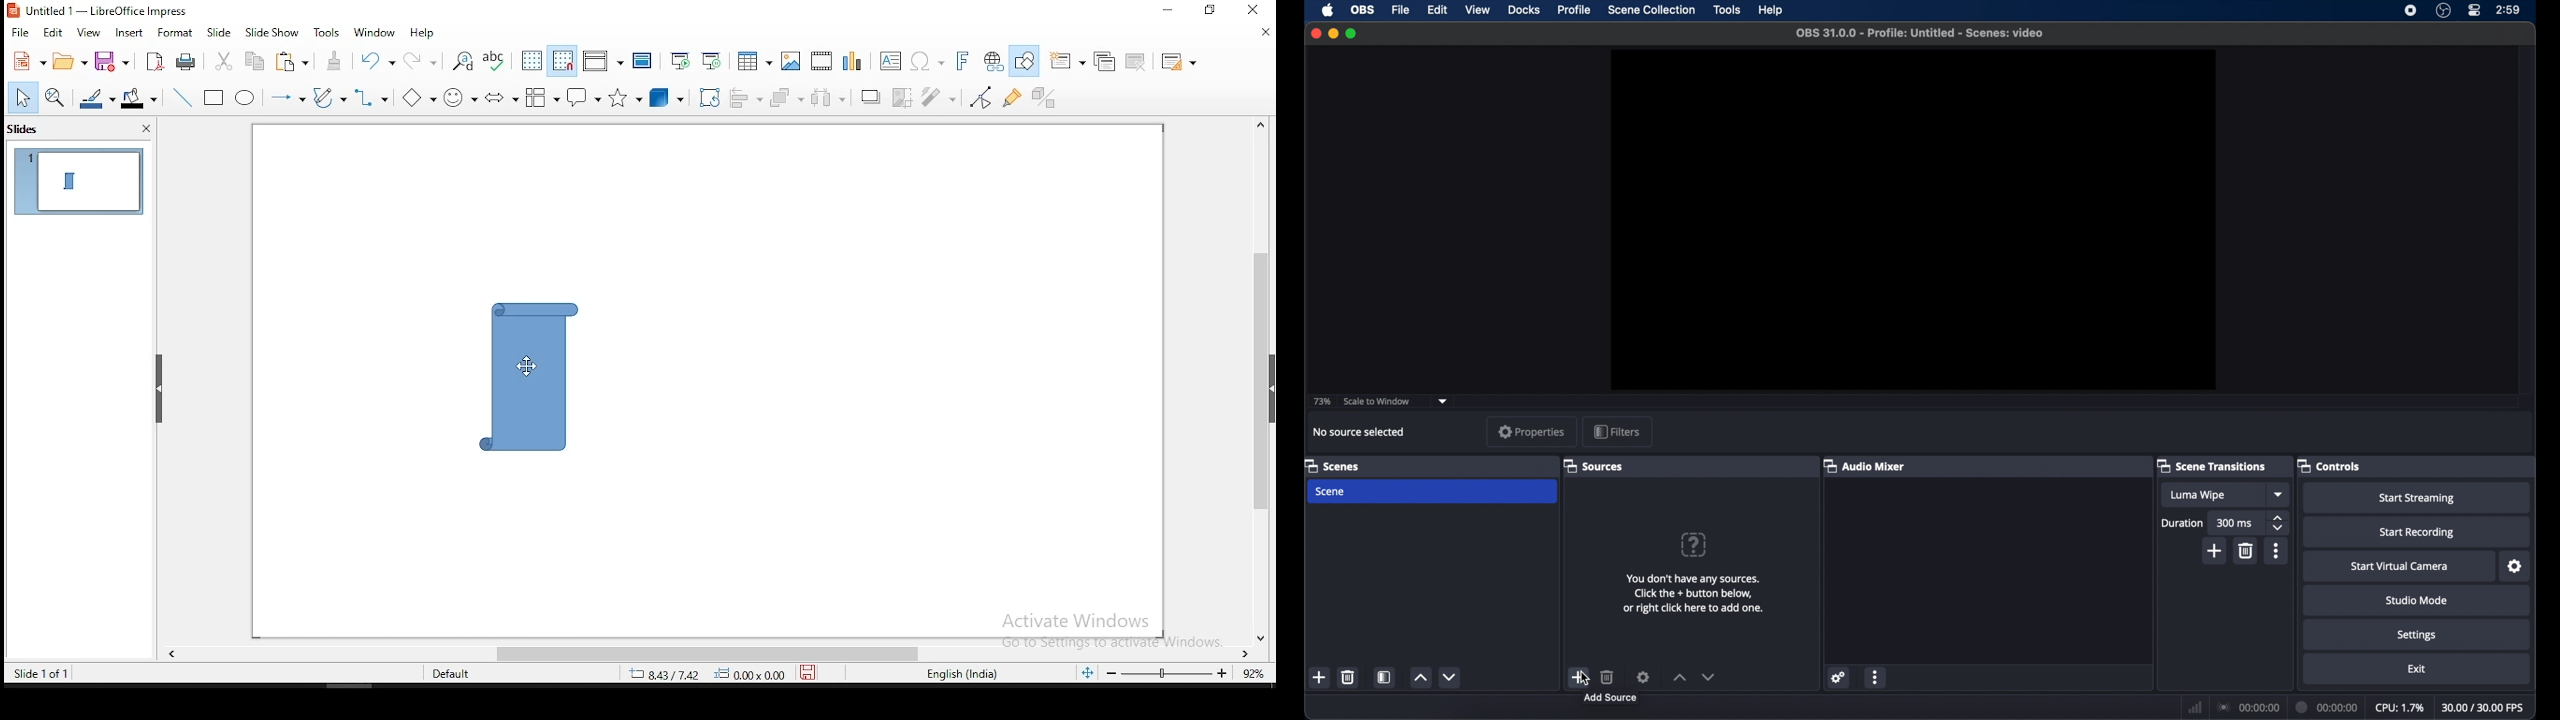  I want to click on insert audio or video, so click(823, 60).